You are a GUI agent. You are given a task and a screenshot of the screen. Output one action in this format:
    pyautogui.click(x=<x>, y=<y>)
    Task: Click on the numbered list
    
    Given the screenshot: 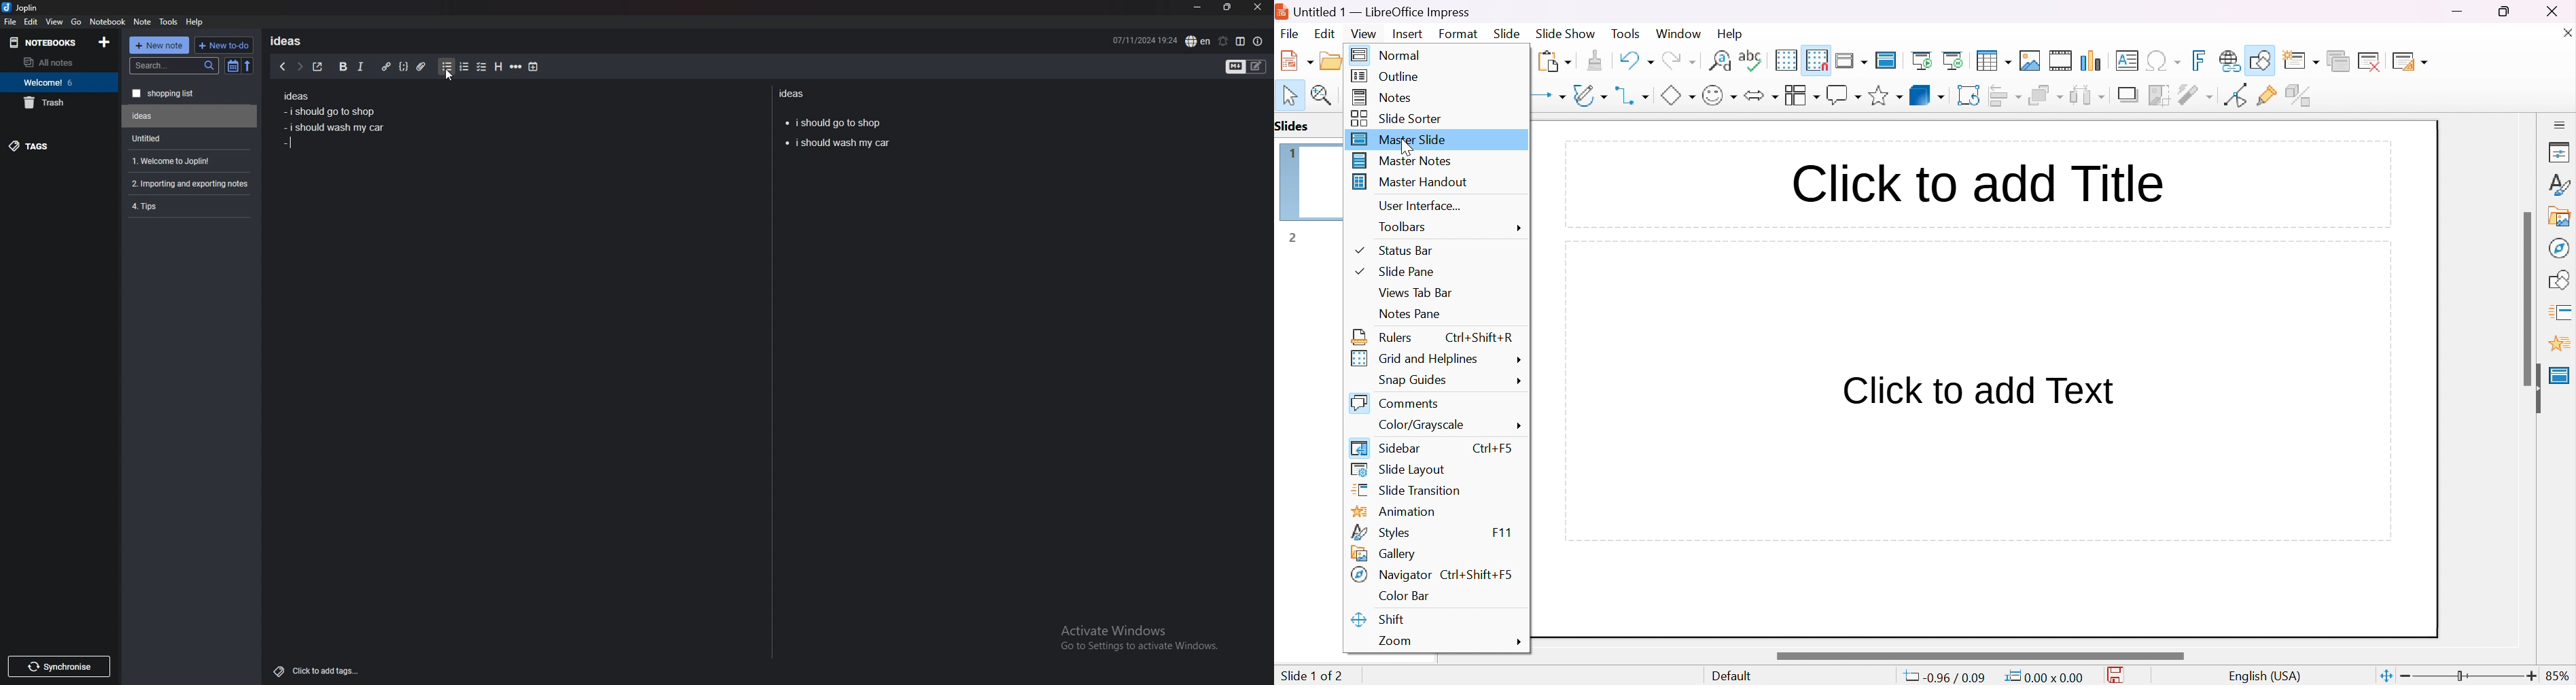 What is the action you would take?
    pyautogui.click(x=463, y=67)
    